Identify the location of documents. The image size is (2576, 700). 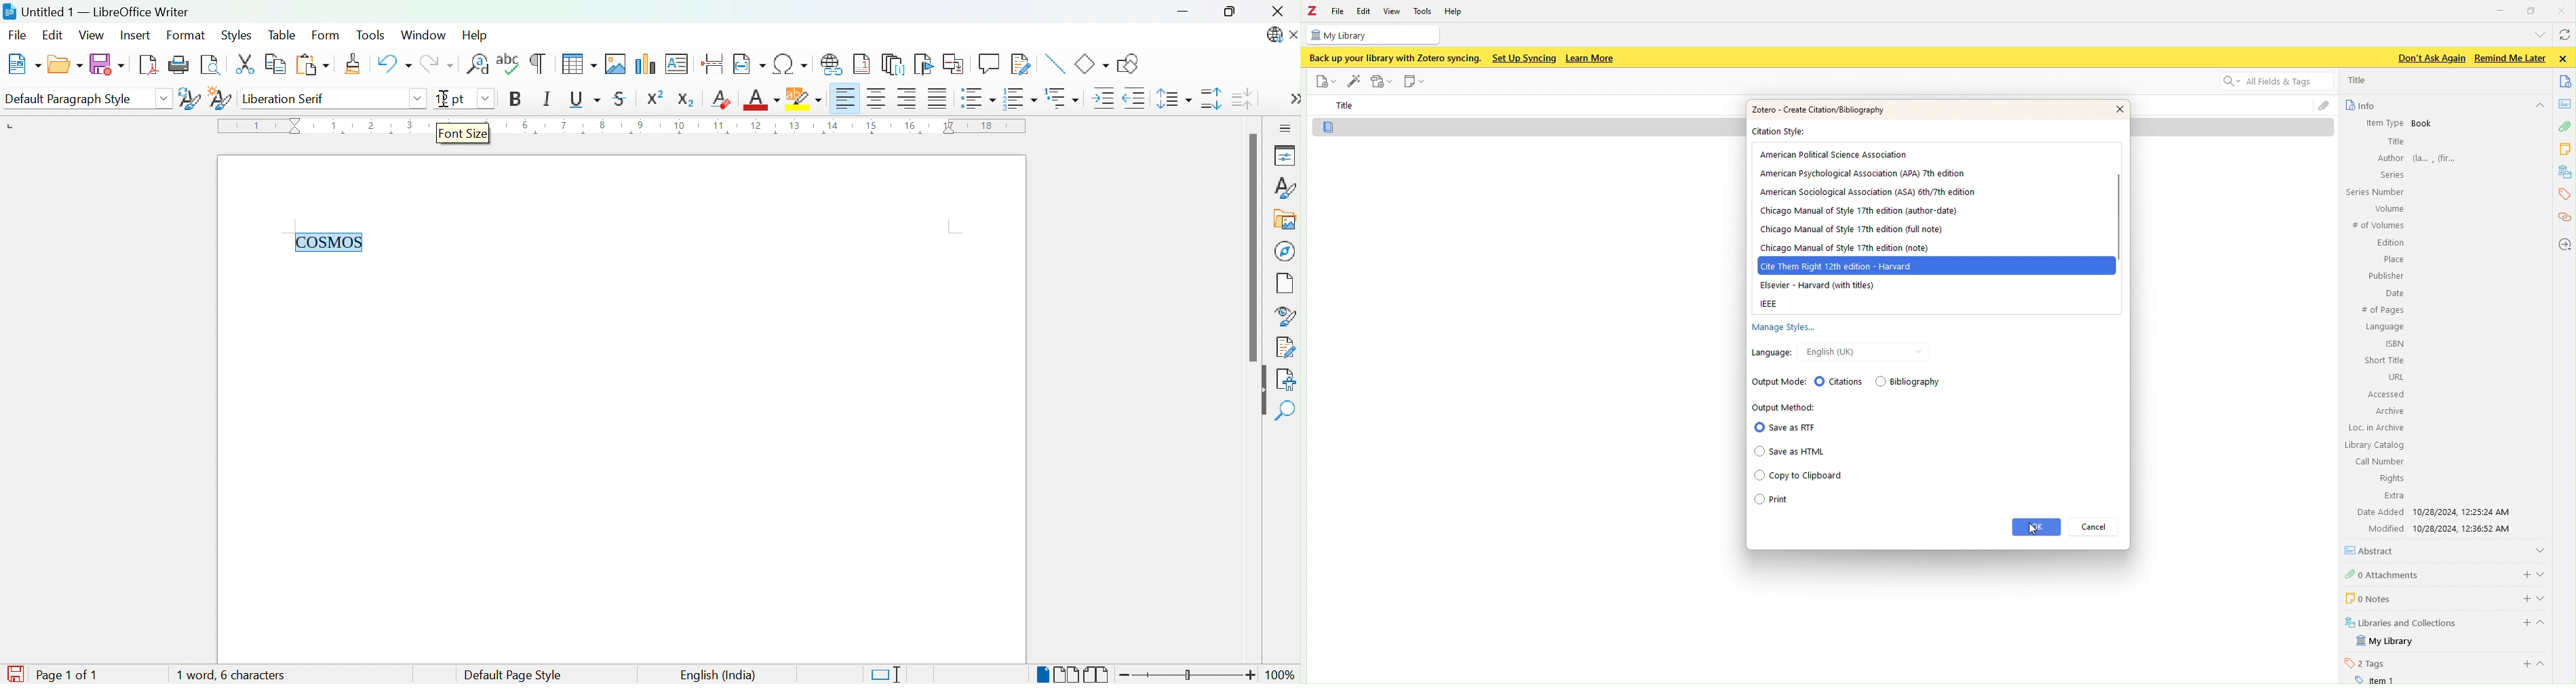
(2566, 81).